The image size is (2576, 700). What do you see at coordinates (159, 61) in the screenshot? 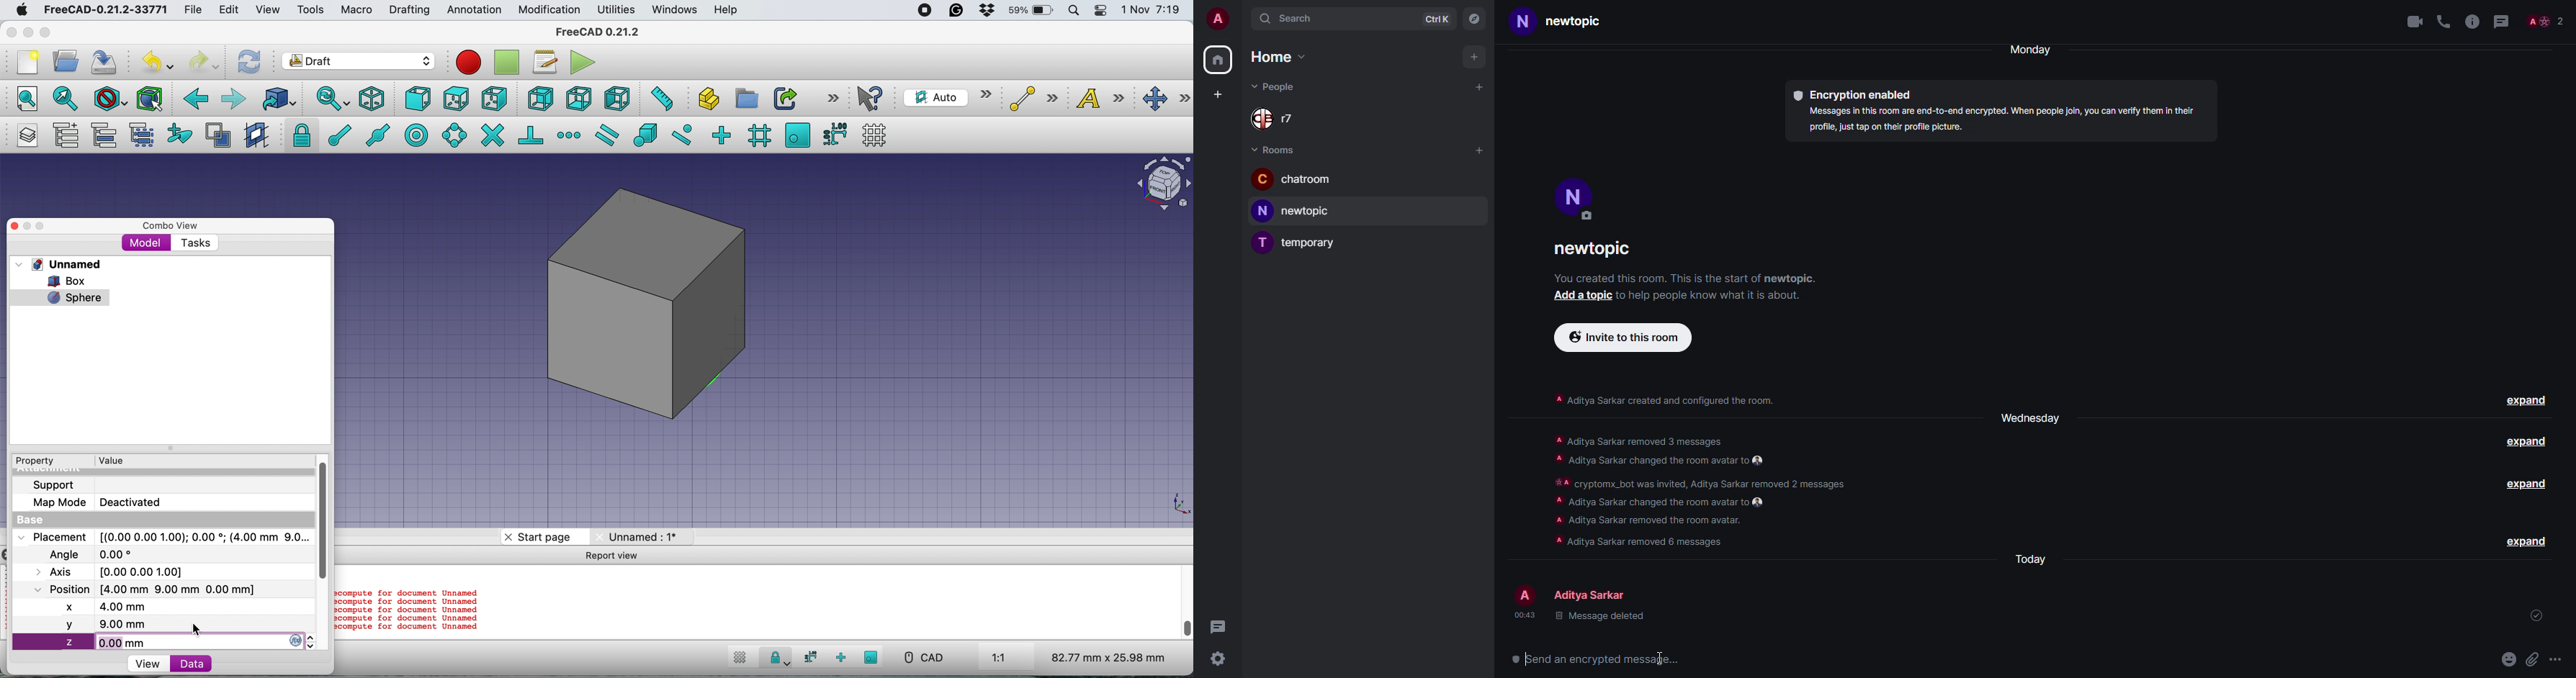
I see `undo` at bounding box center [159, 61].